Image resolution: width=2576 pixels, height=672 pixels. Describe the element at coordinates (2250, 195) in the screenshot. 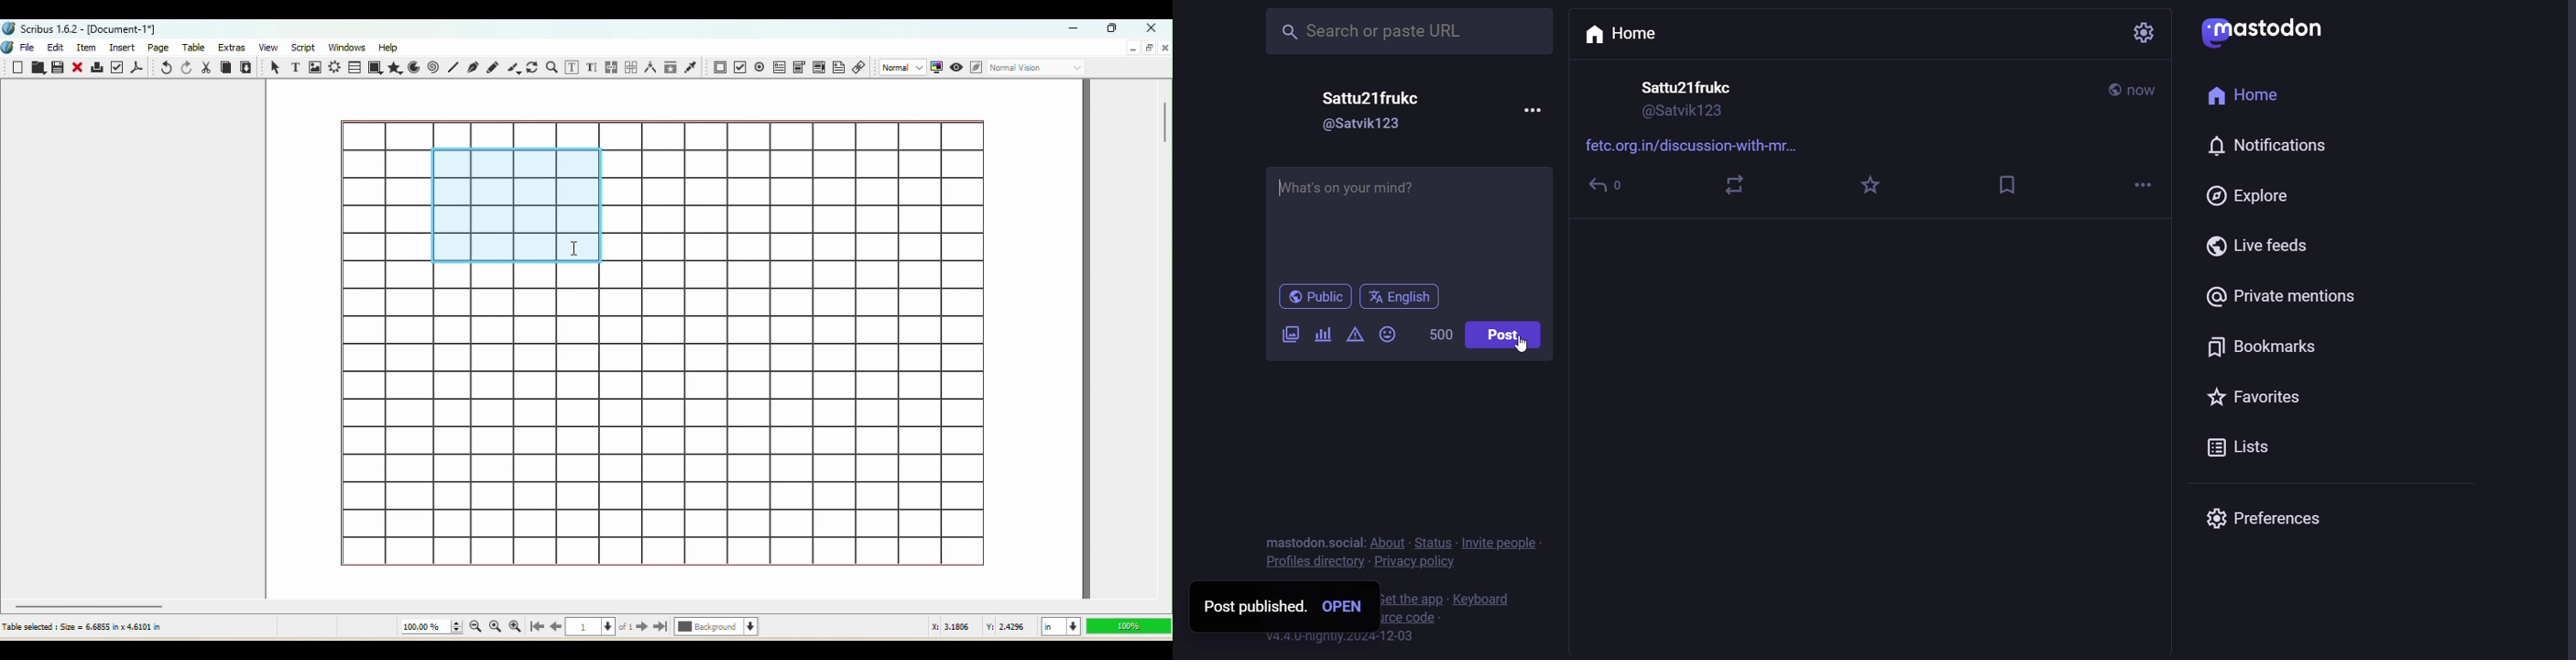

I see `explore` at that location.